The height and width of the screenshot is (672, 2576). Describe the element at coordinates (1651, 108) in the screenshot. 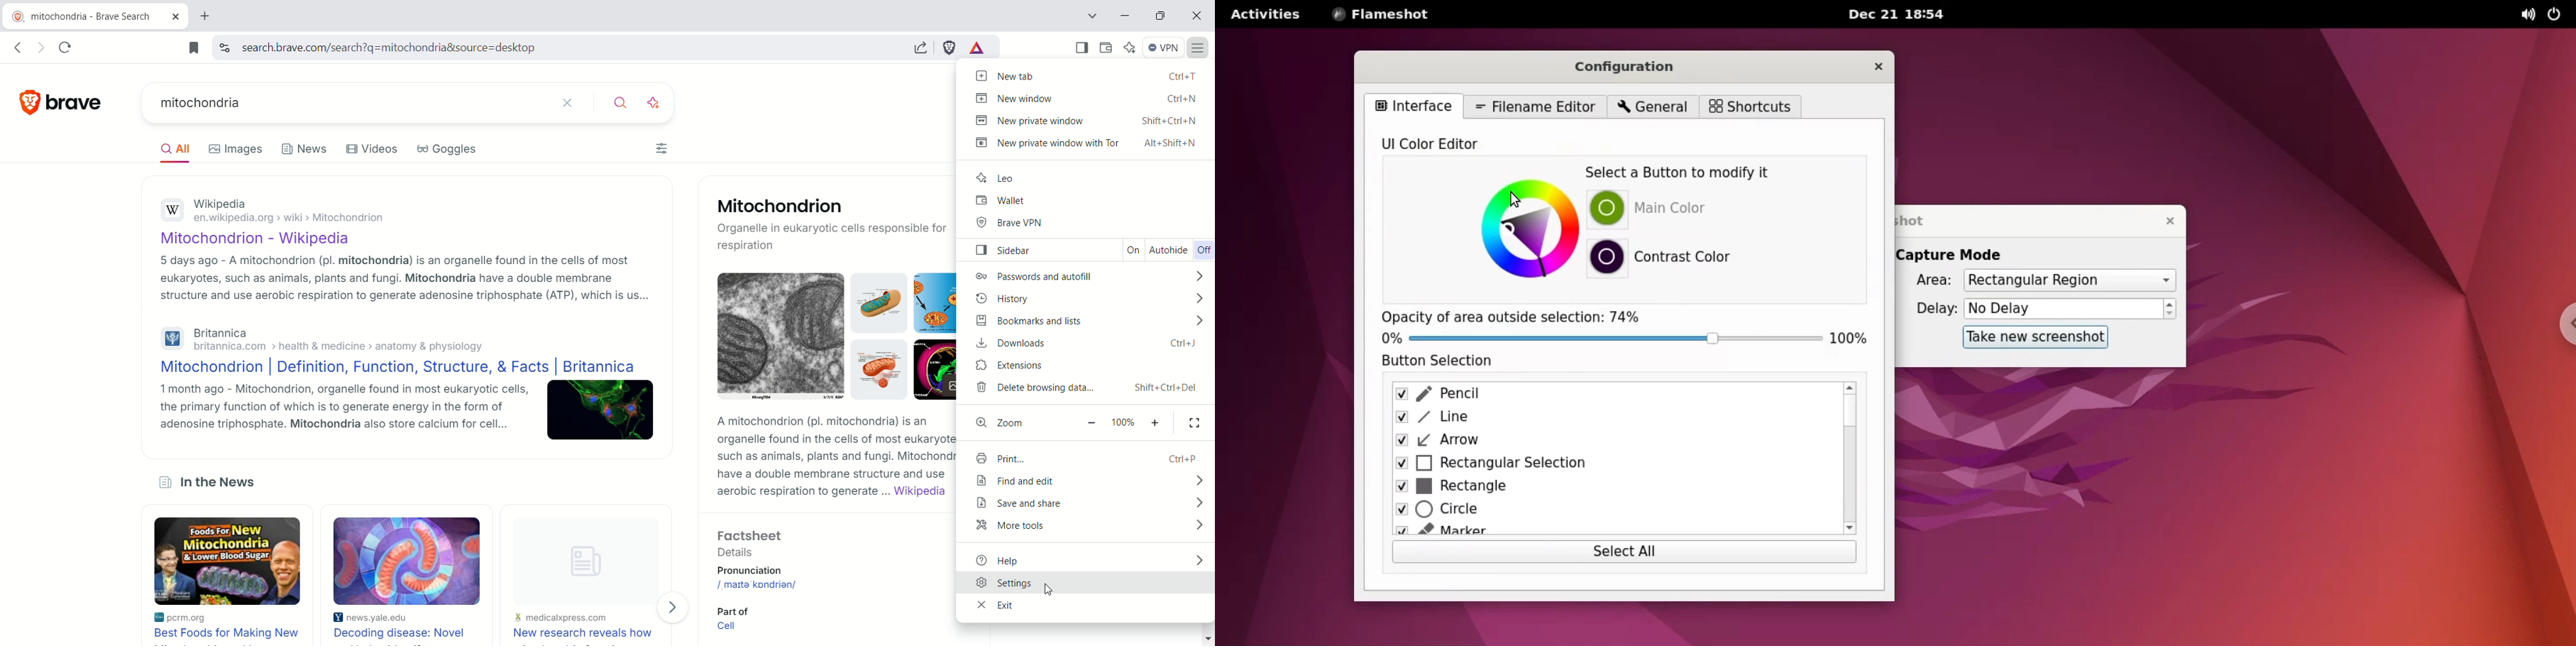

I see `general` at that location.